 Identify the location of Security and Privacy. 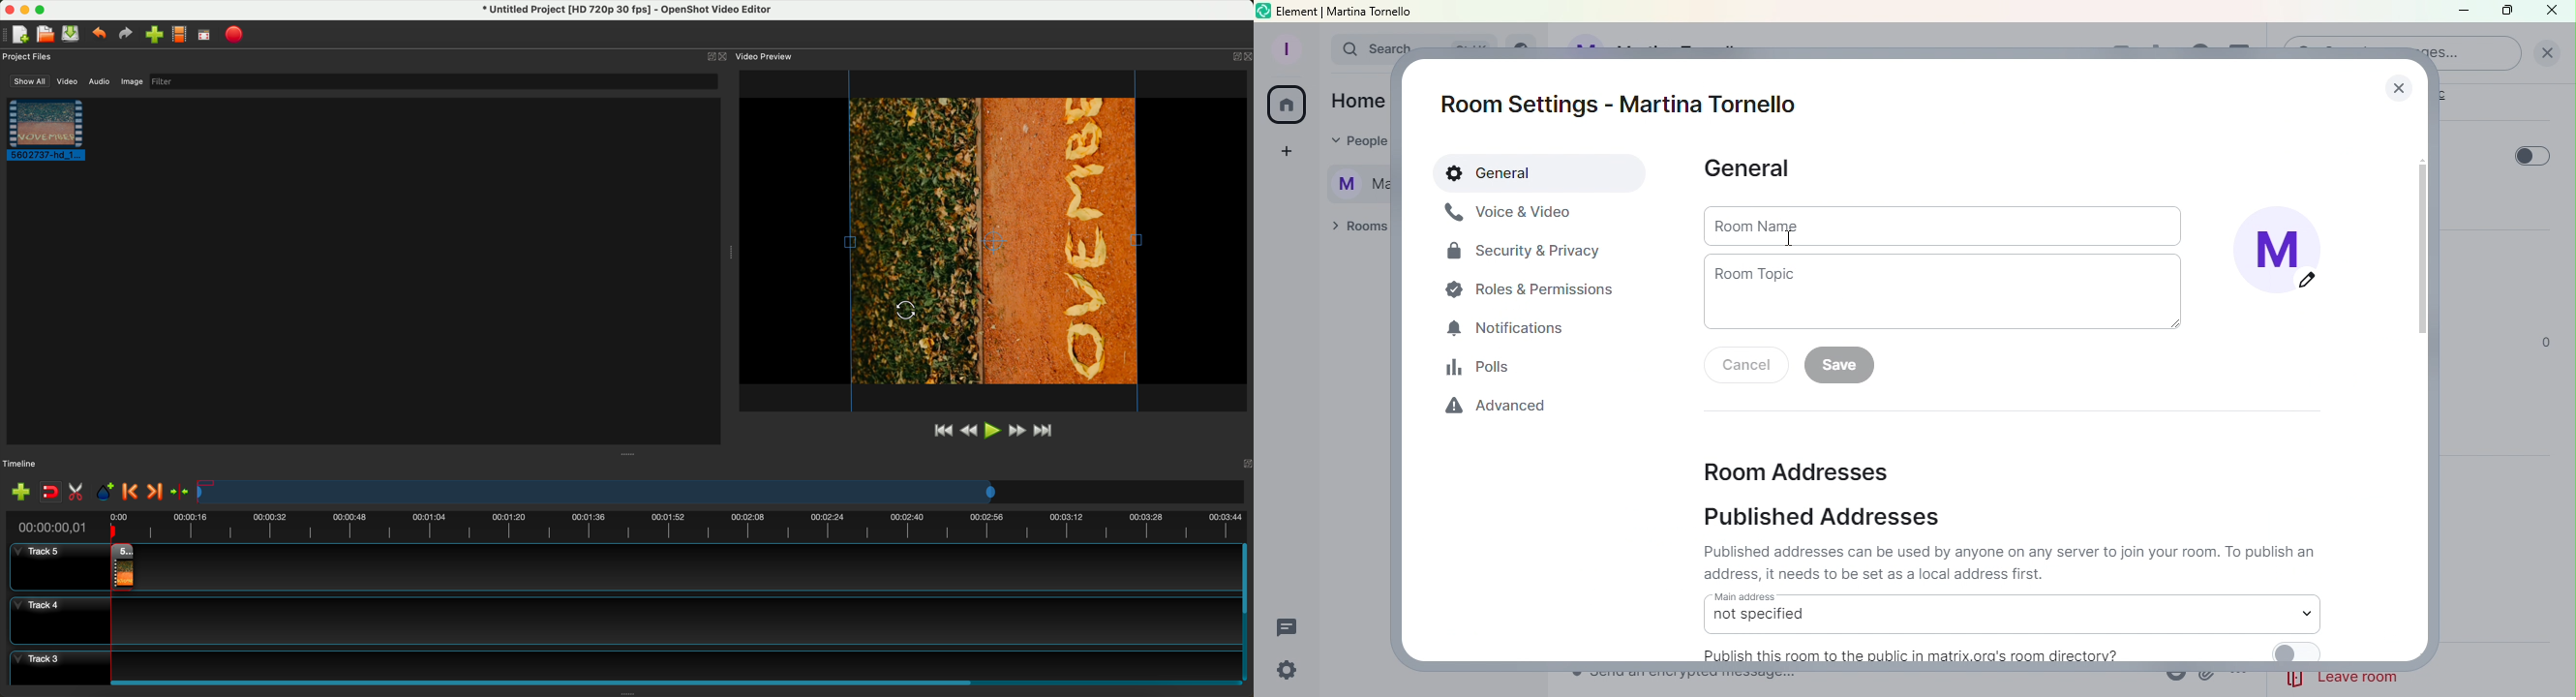
(1525, 255).